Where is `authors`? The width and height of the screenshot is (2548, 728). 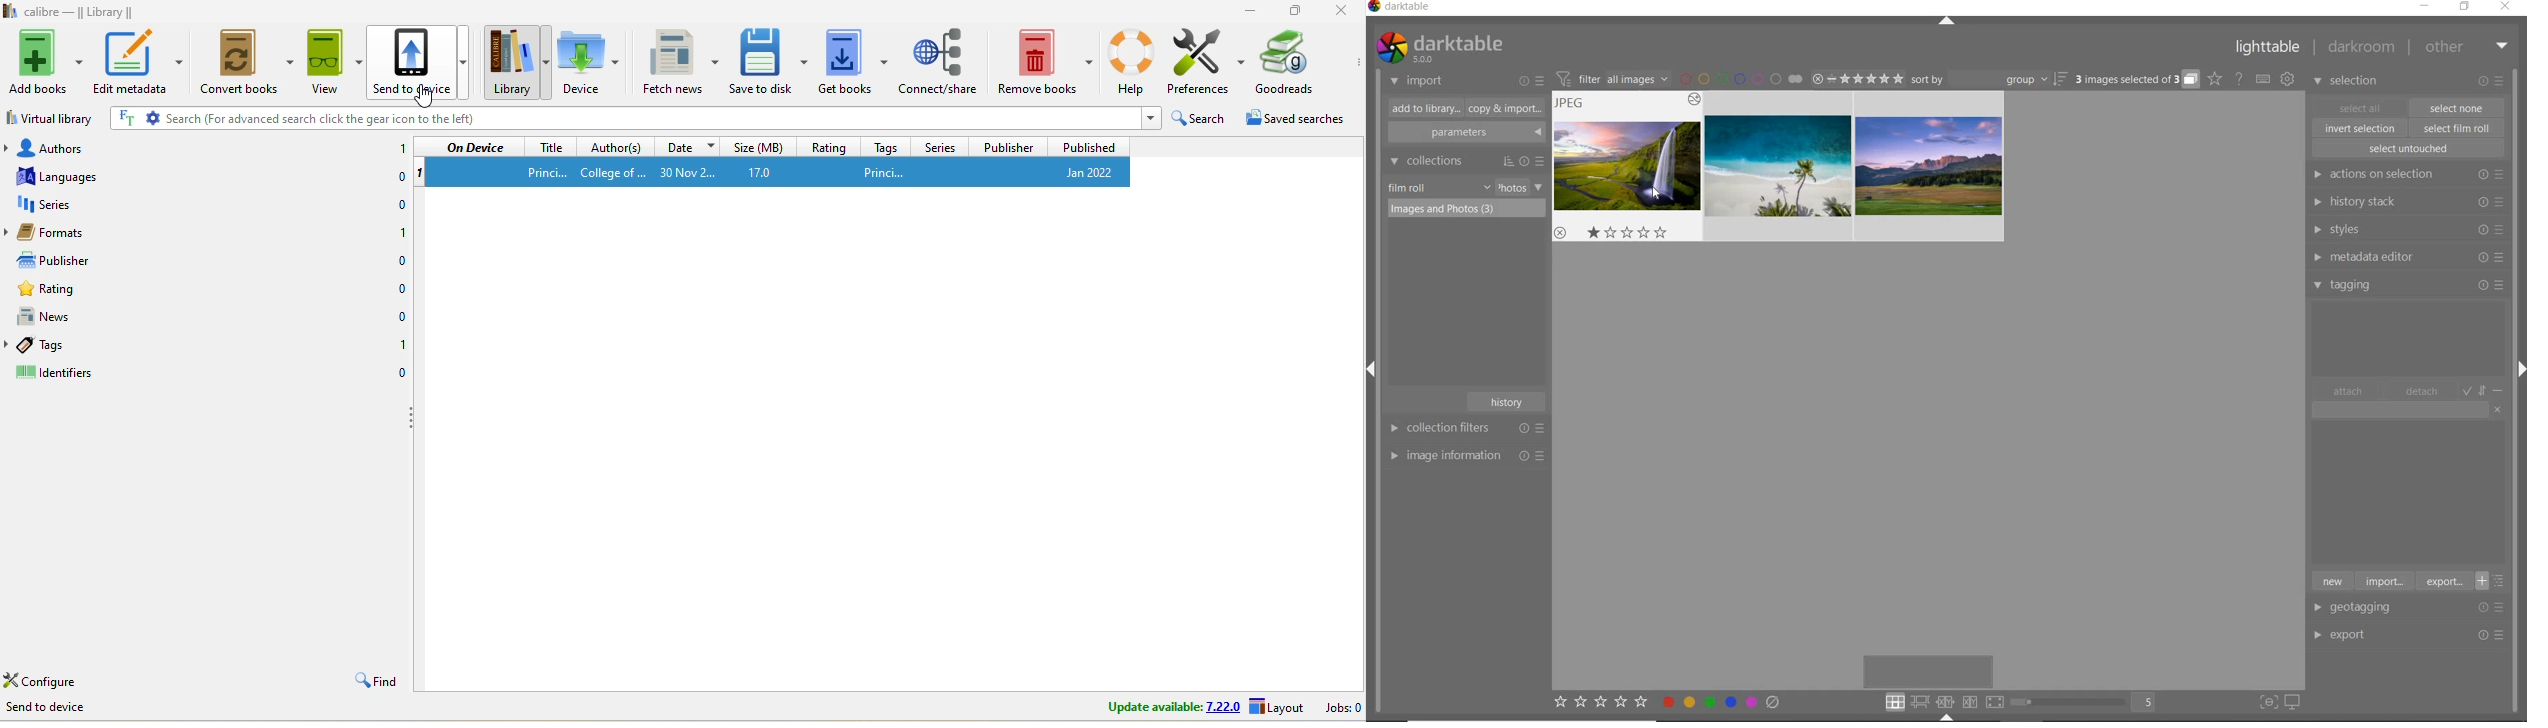
authors is located at coordinates (186, 149).